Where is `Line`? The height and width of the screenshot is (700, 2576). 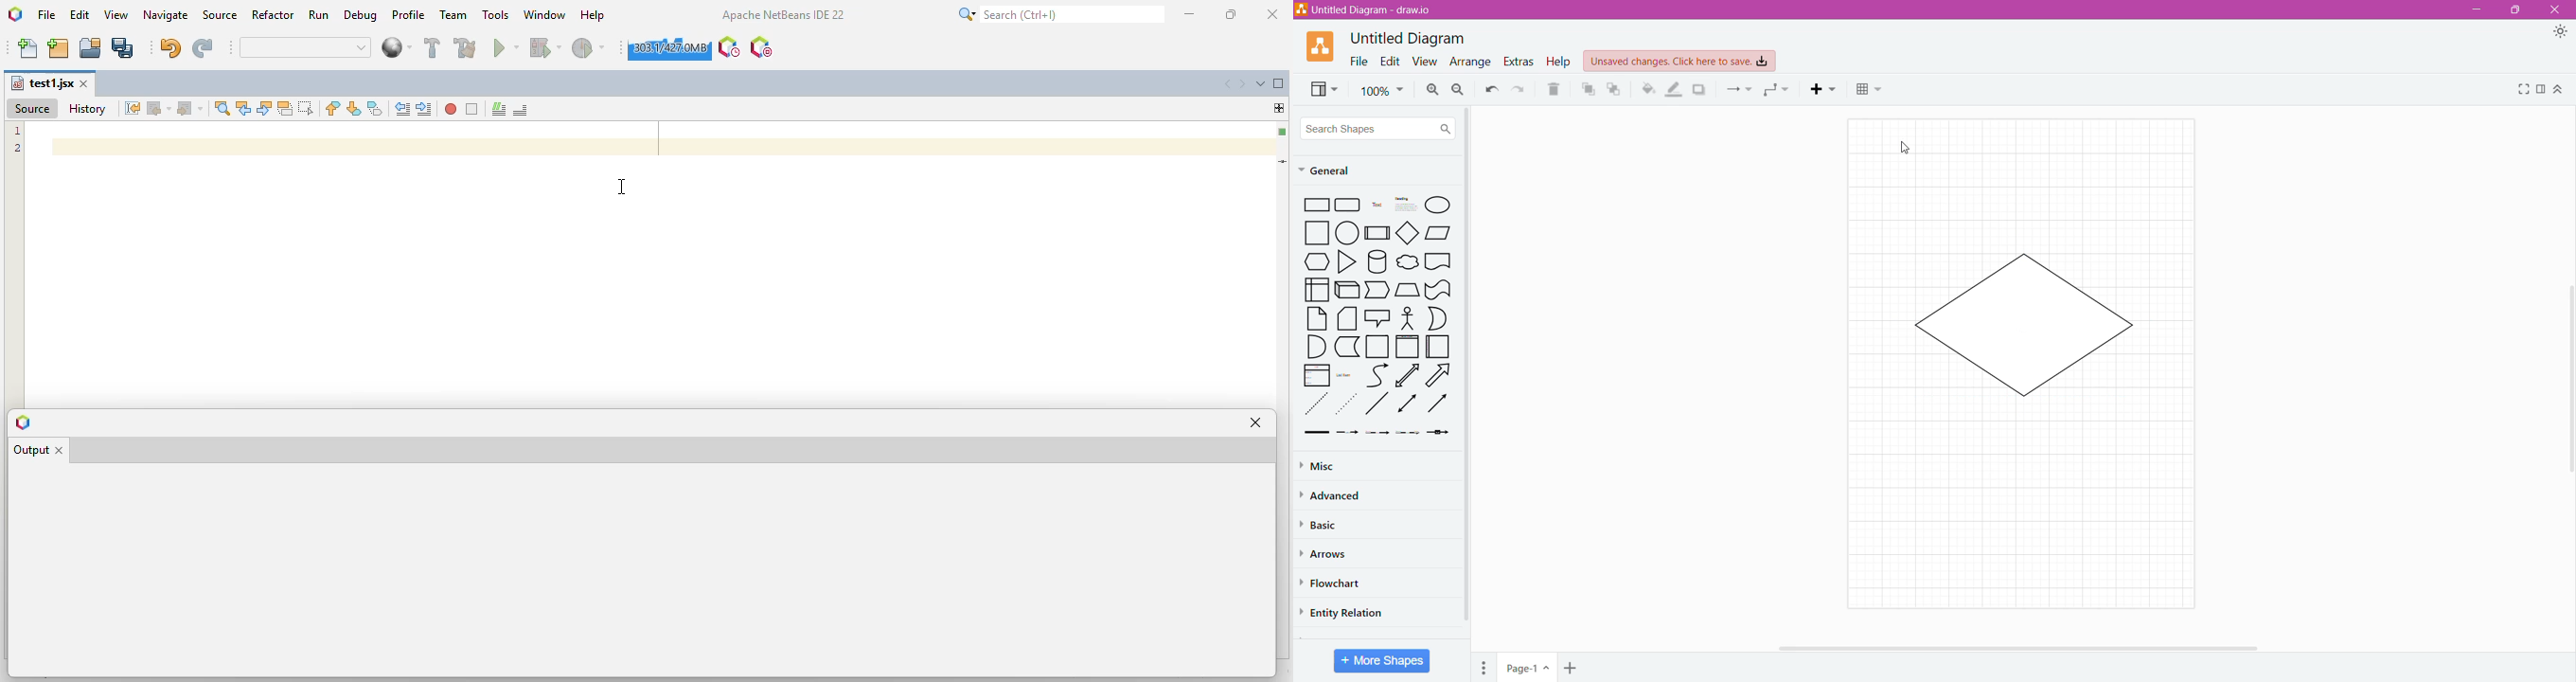
Line is located at coordinates (1377, 406).